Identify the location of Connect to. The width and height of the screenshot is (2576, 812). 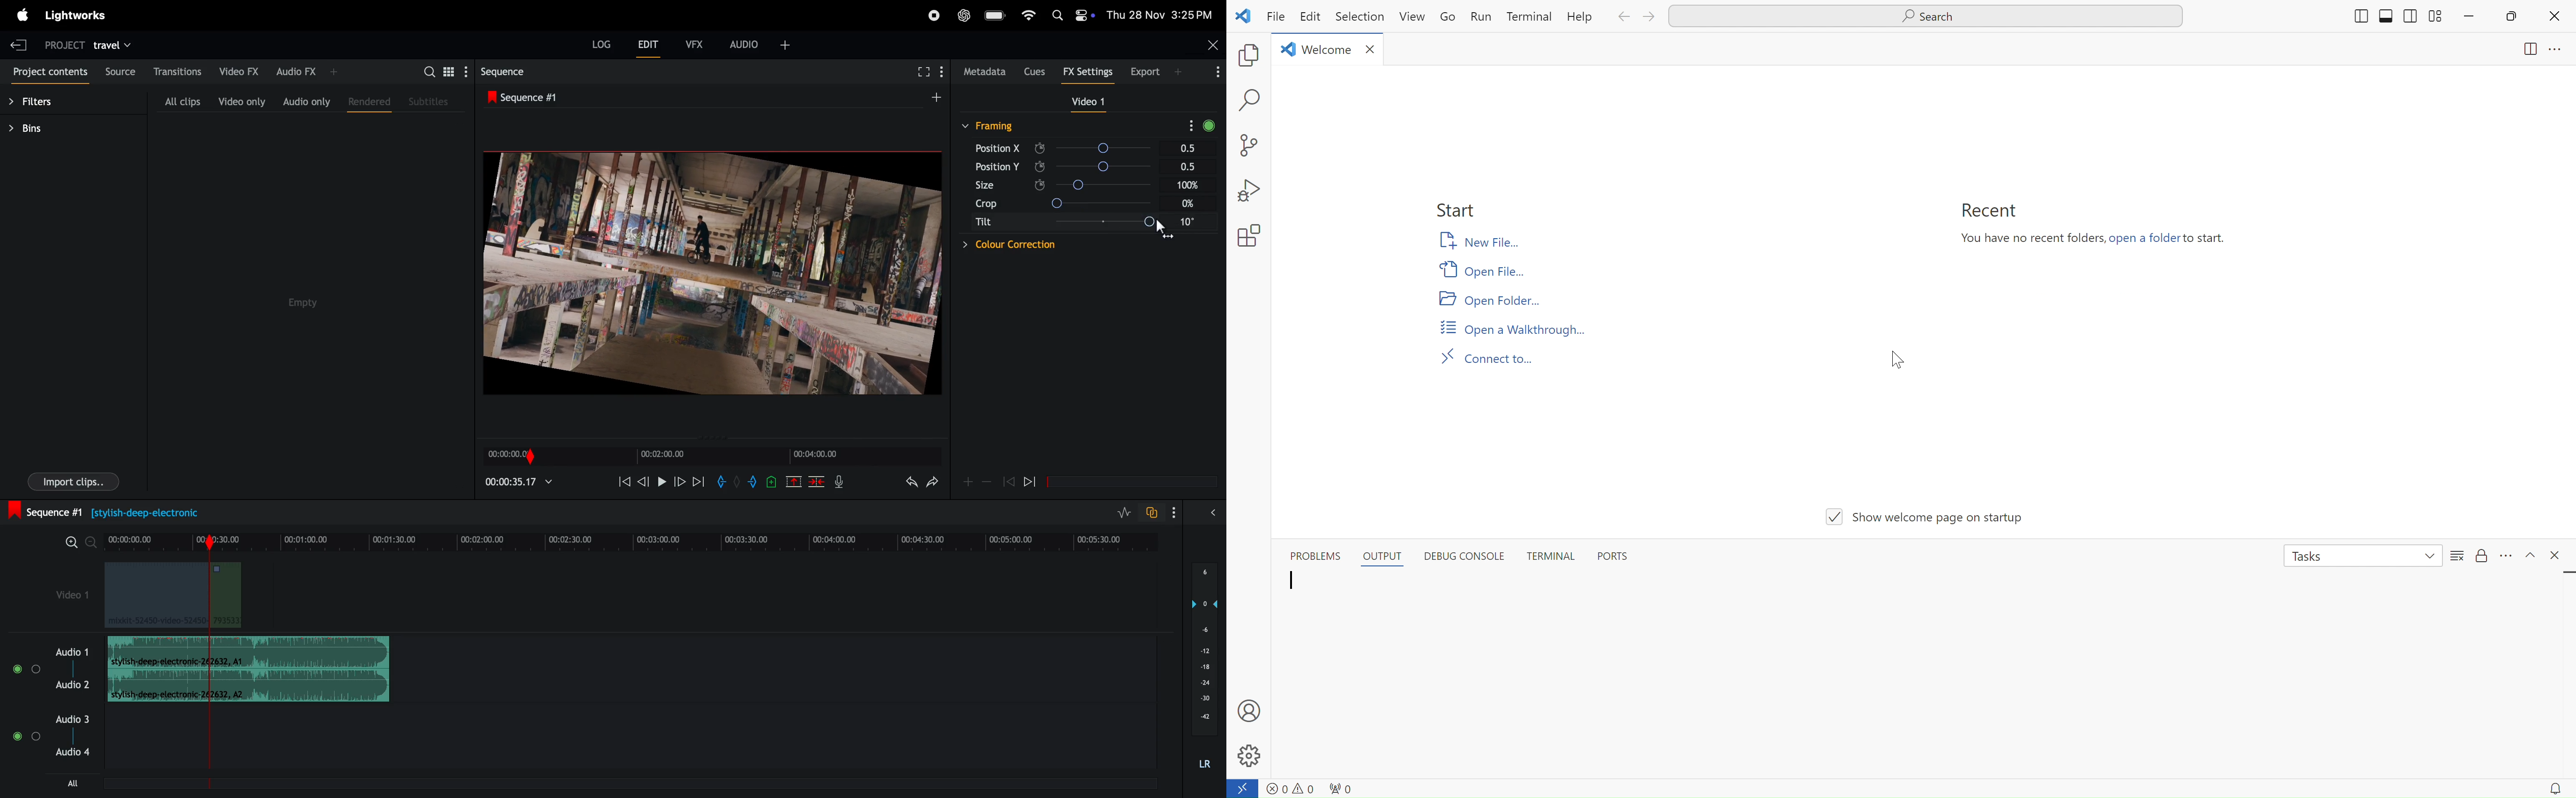
(1487, 358).